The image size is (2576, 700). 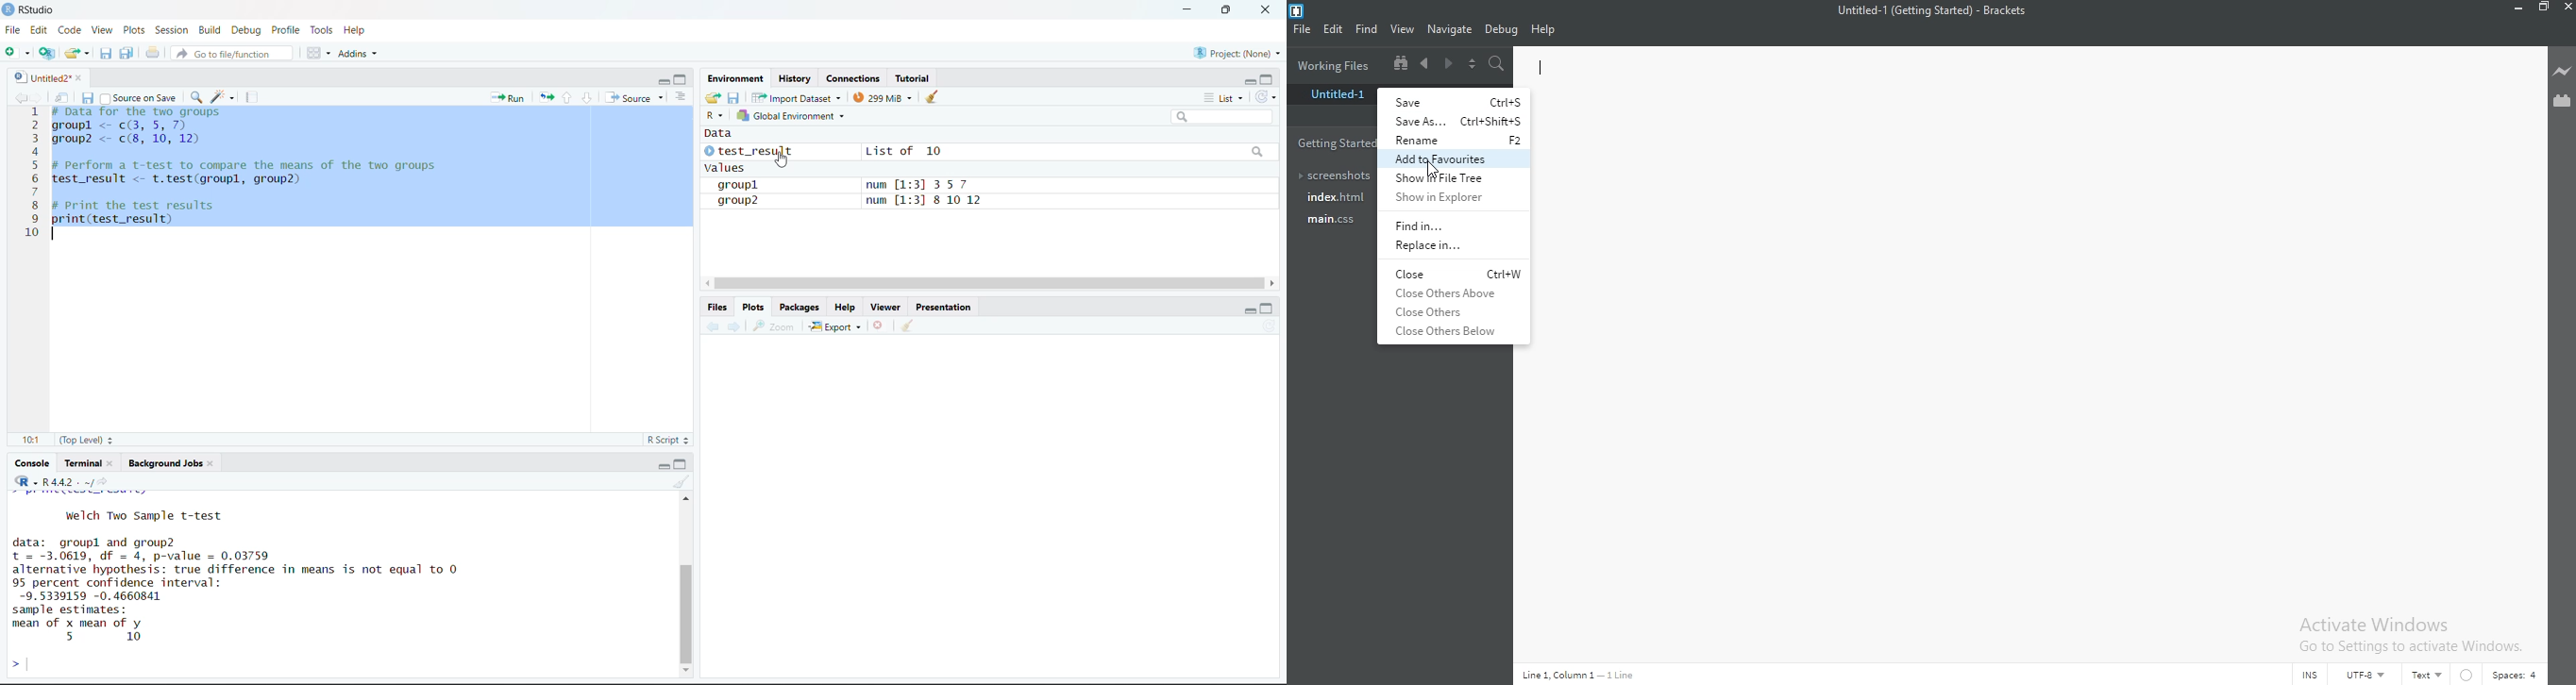 What do you see at coordinates (1269, 98) in the screenshot?
I see `refresh the list of objects in the environment` at bounding box center [1269, 98].